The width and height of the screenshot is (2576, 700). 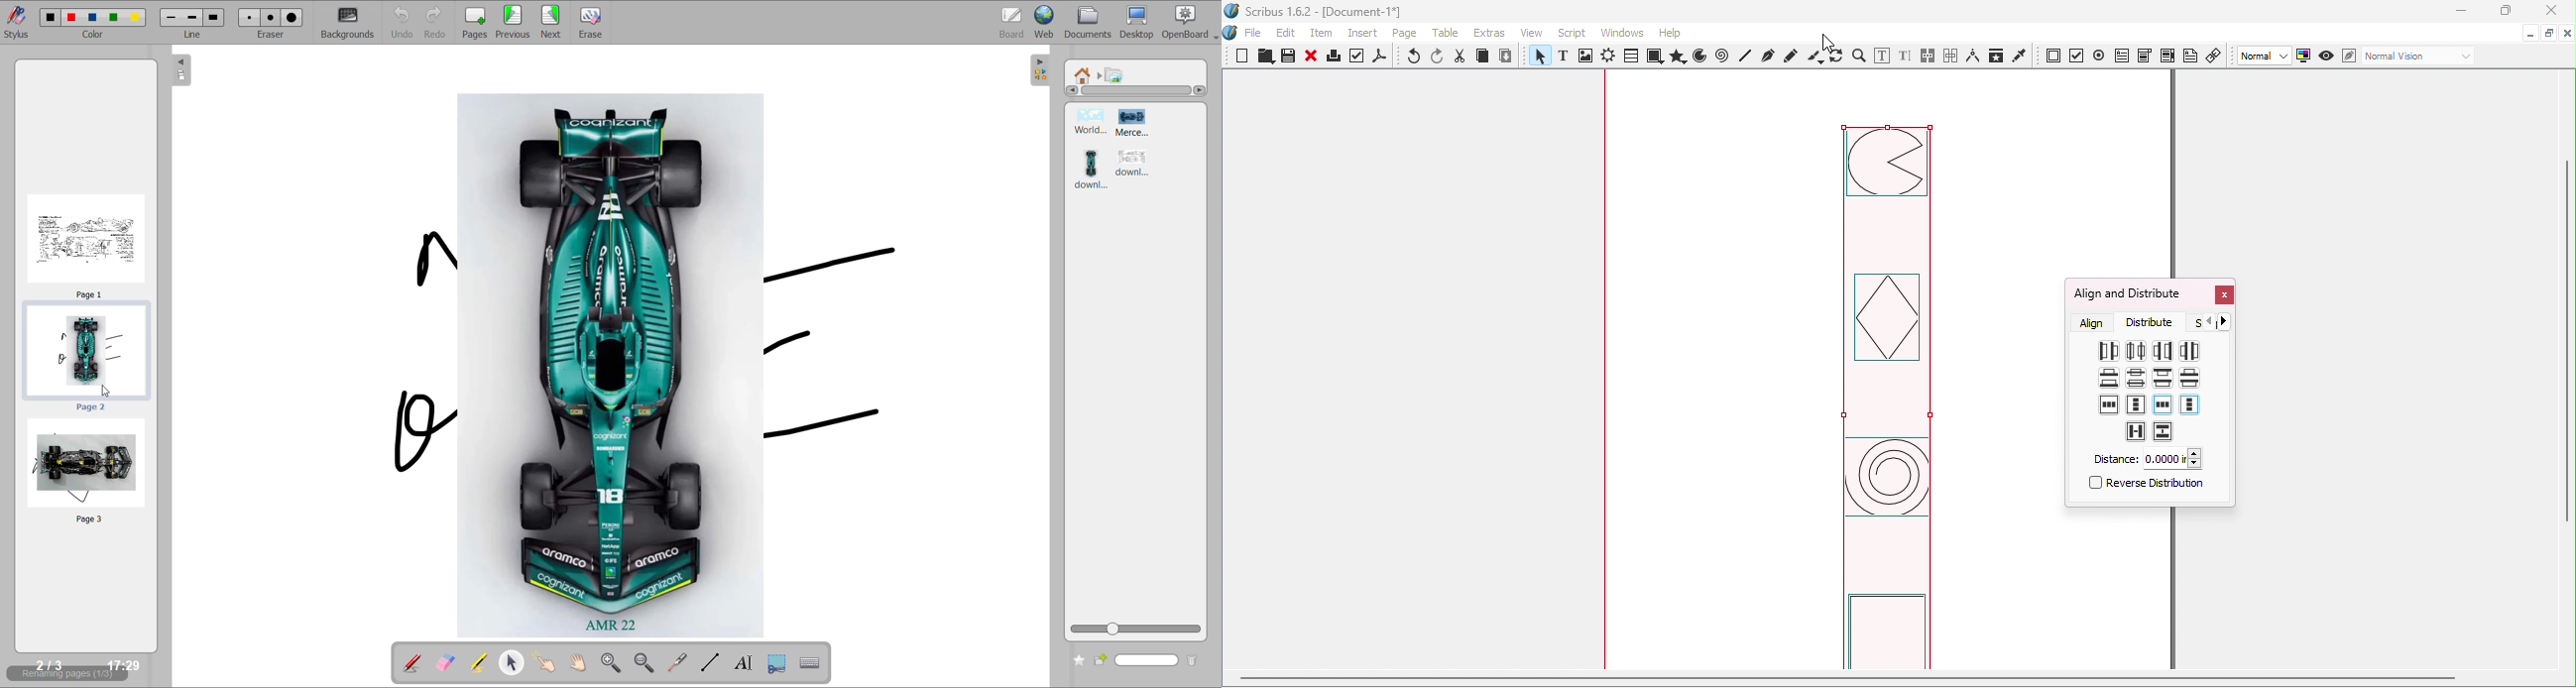 I want to click on Rotate item, so click(x=1836, y=56).